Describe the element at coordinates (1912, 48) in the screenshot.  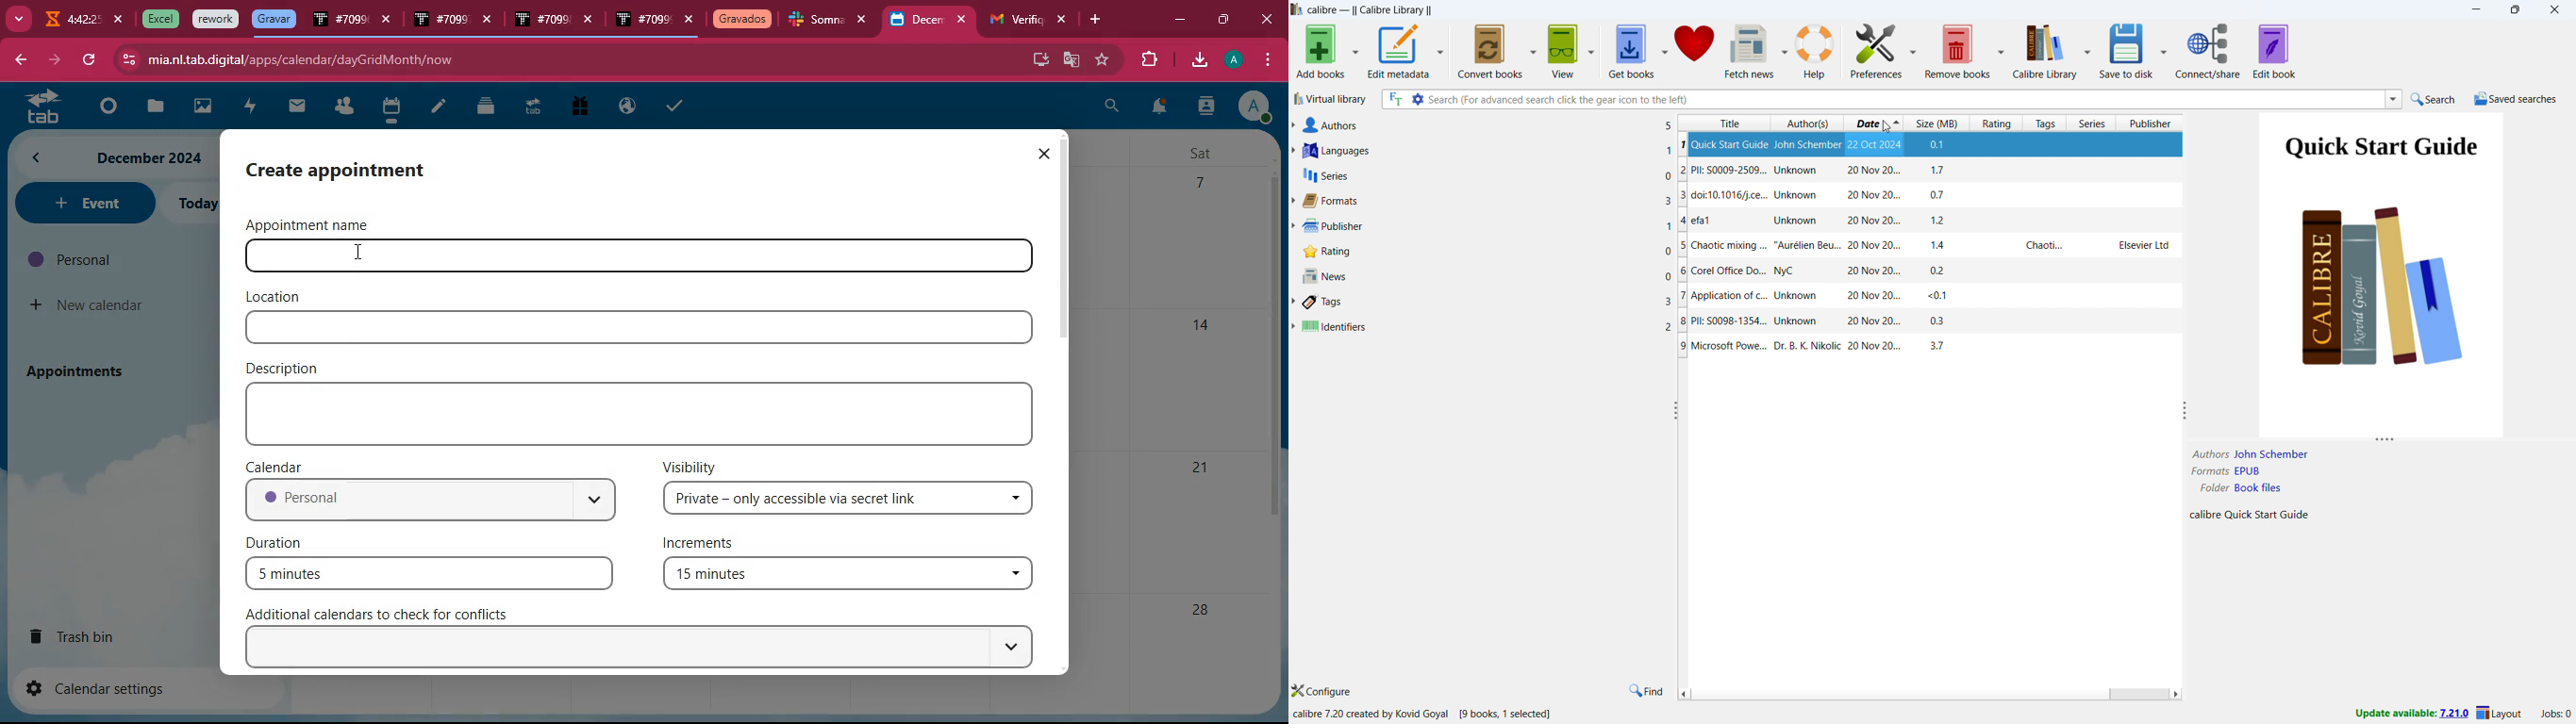
I see `preference option` at that location.